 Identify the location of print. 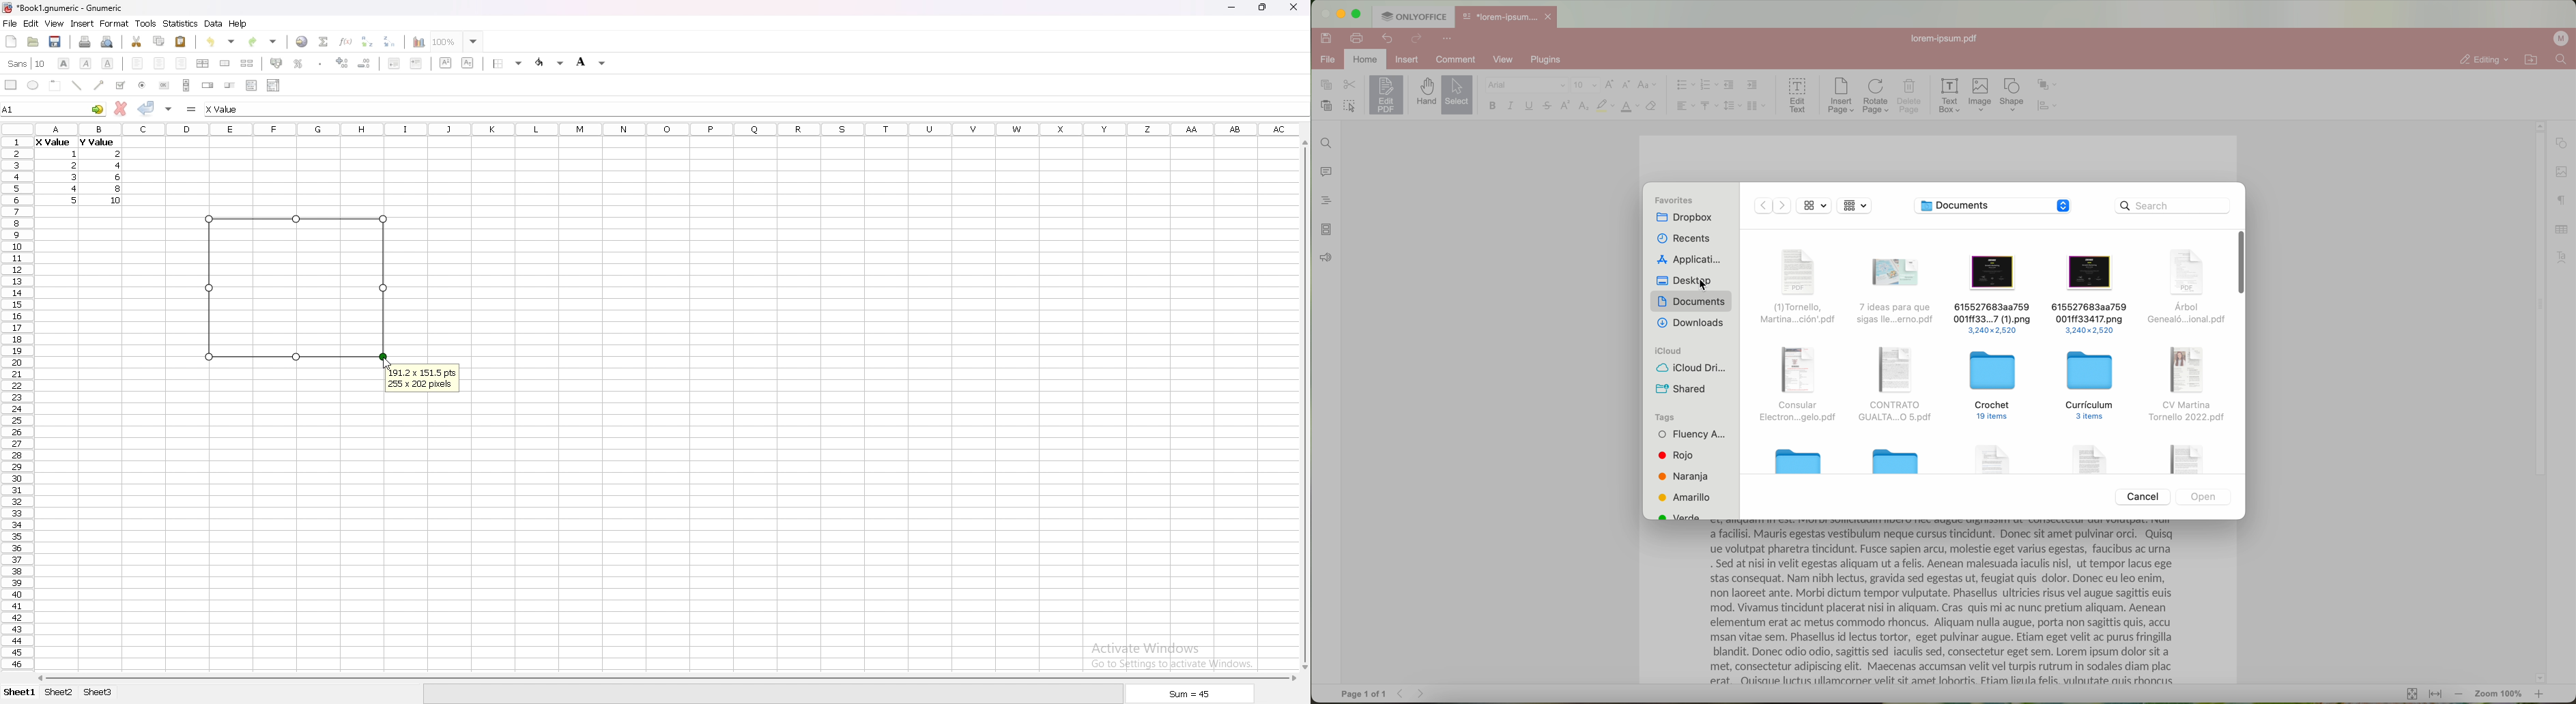
(1357, 37).